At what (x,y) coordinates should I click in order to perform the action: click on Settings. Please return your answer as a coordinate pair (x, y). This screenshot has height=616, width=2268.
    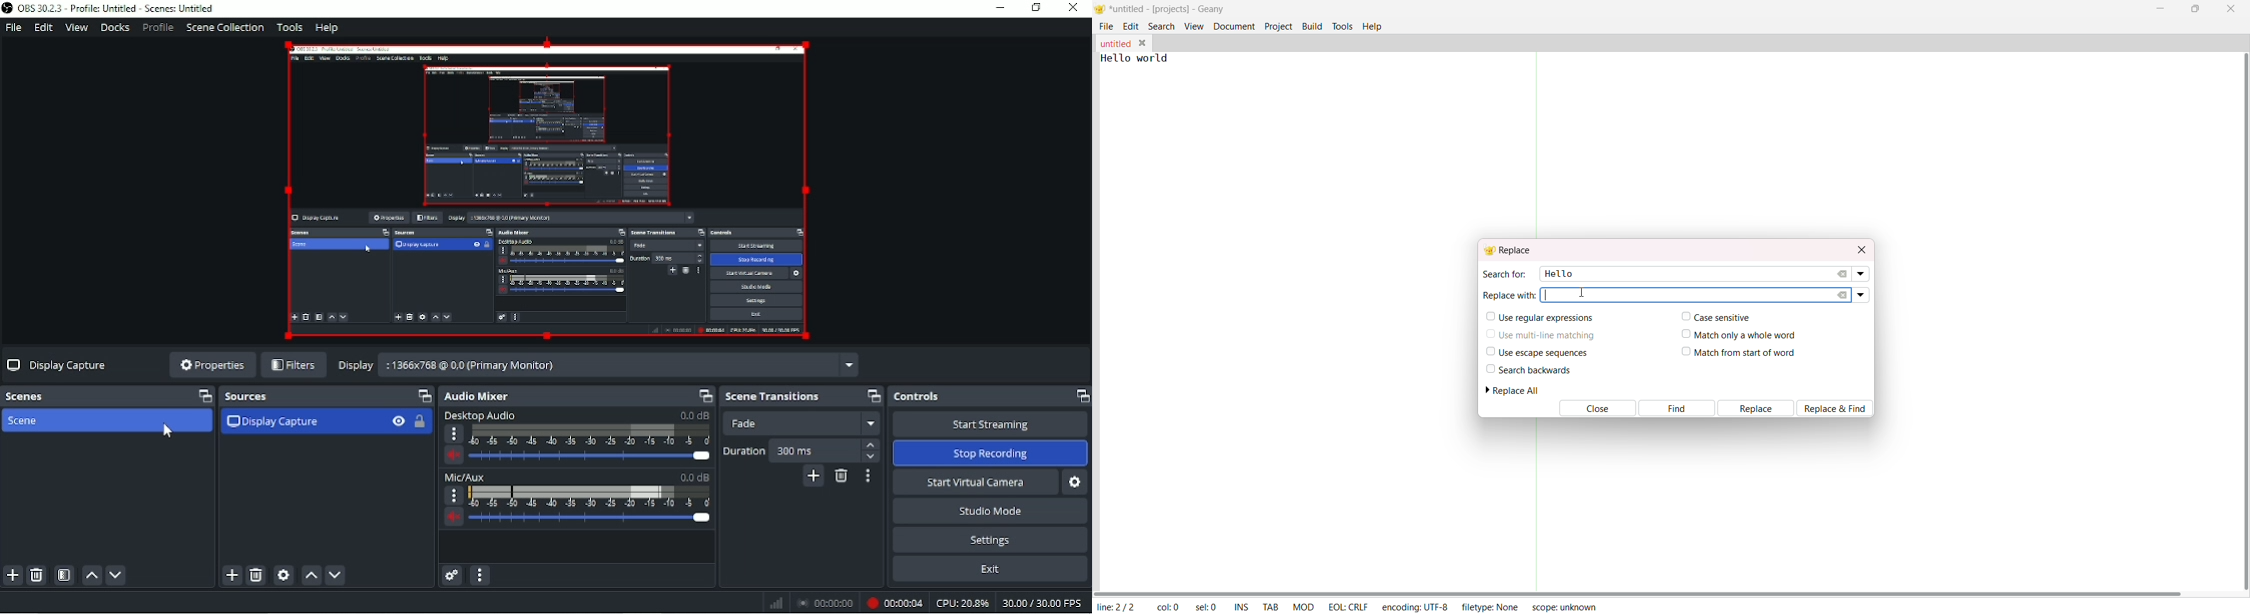
    Looking at the image, I should click on (992, 540).